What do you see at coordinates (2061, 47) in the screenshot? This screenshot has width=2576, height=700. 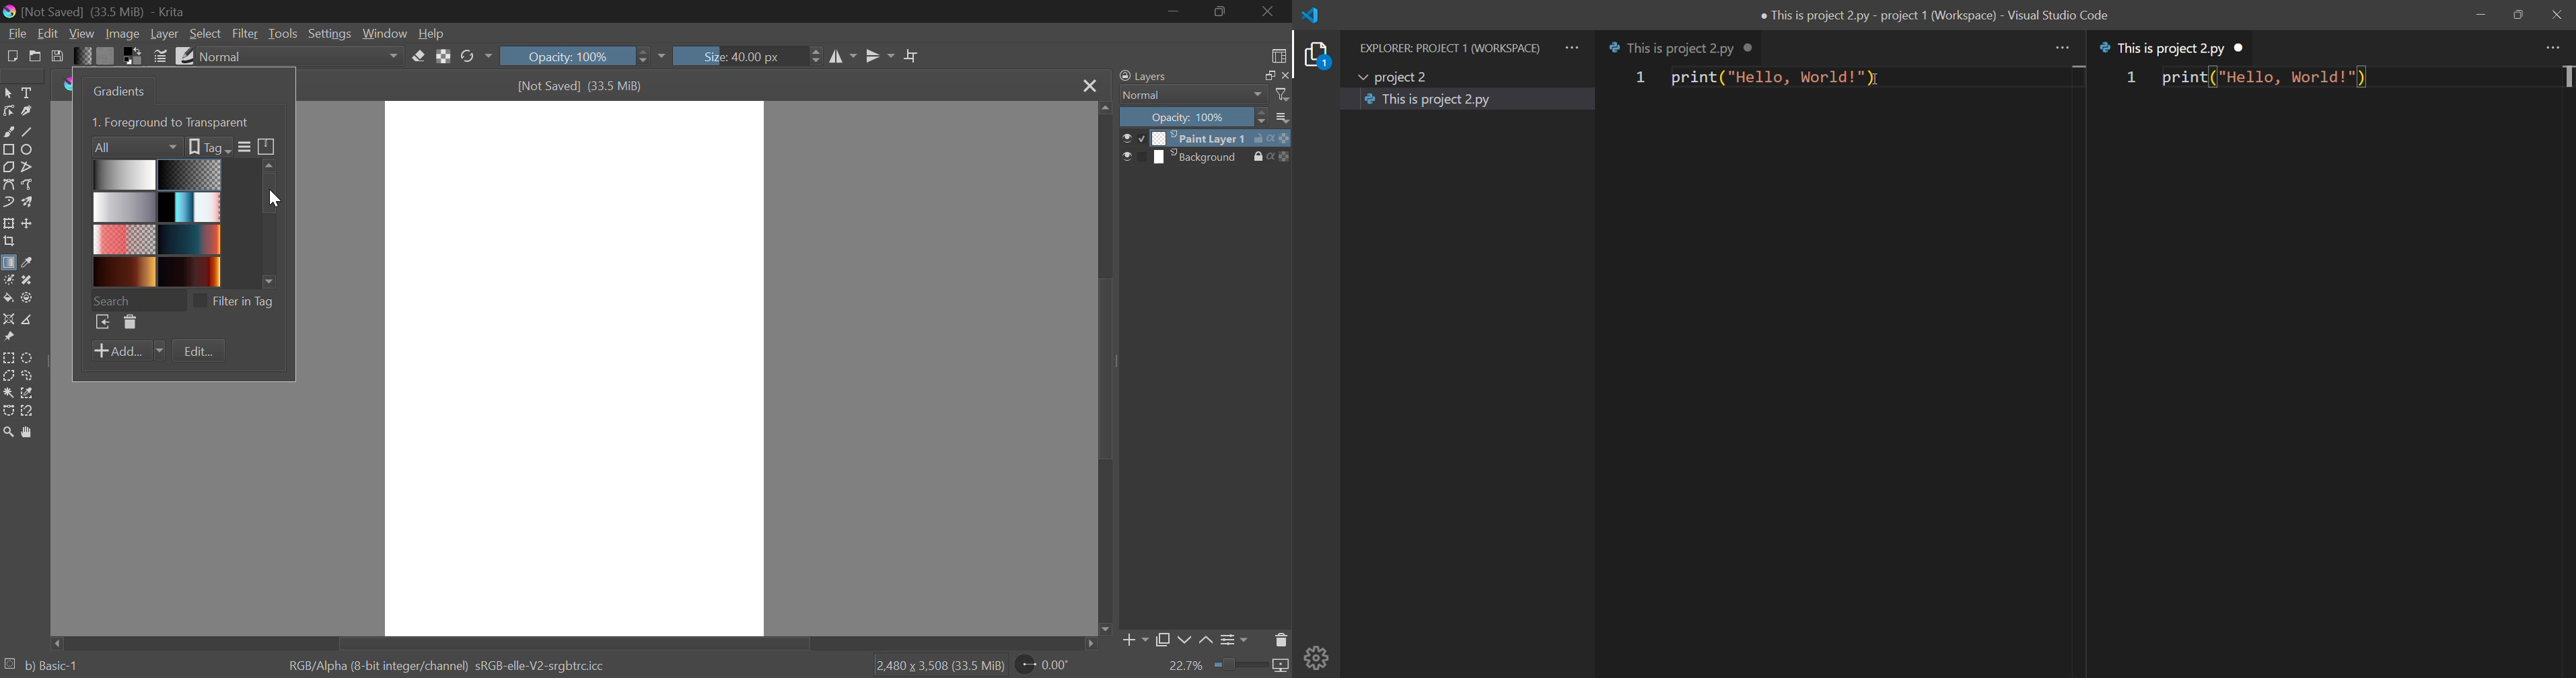 I see `more options` at bounding box center [2061, 47].